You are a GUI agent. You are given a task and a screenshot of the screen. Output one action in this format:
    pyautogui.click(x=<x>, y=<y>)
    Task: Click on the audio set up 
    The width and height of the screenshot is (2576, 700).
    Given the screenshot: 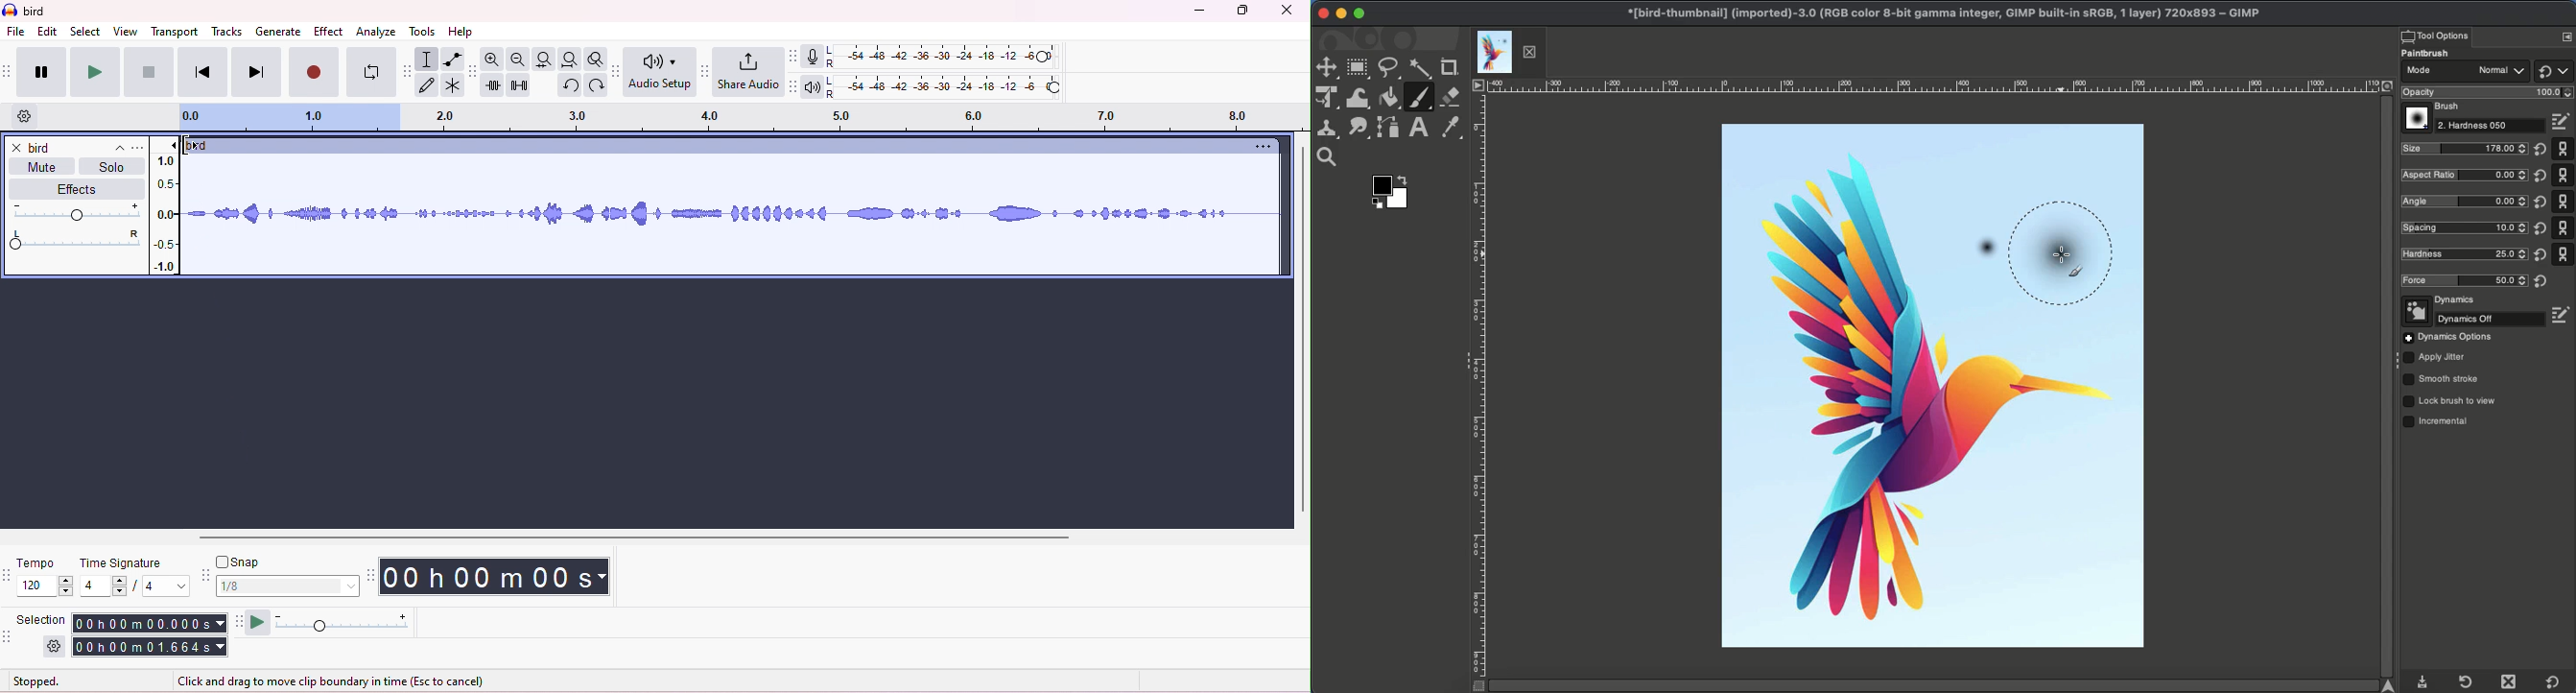 What is the action you would take?
    pyautogui.click(x=661, y=73)
    